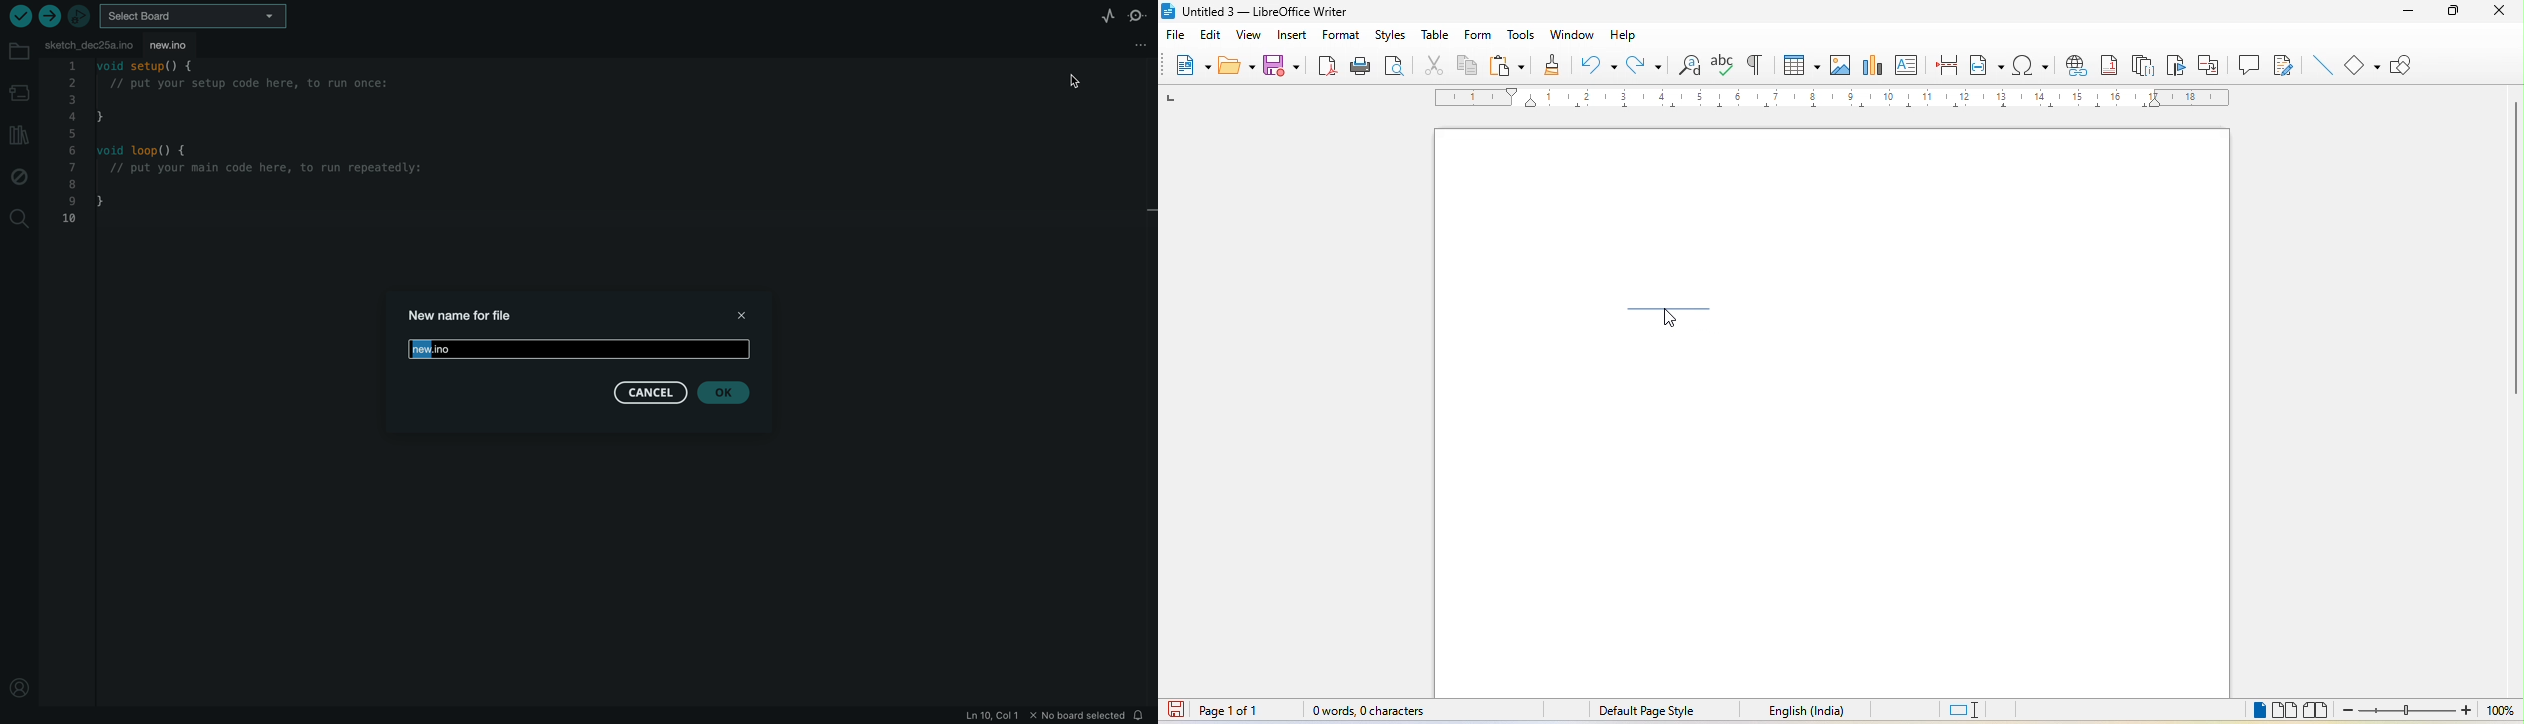 Image resolution: width=2548 pixels, height=728 pixels. Describe the element at coordinates (2362, 63) in the screenshot. I see `basic shape` at that location.